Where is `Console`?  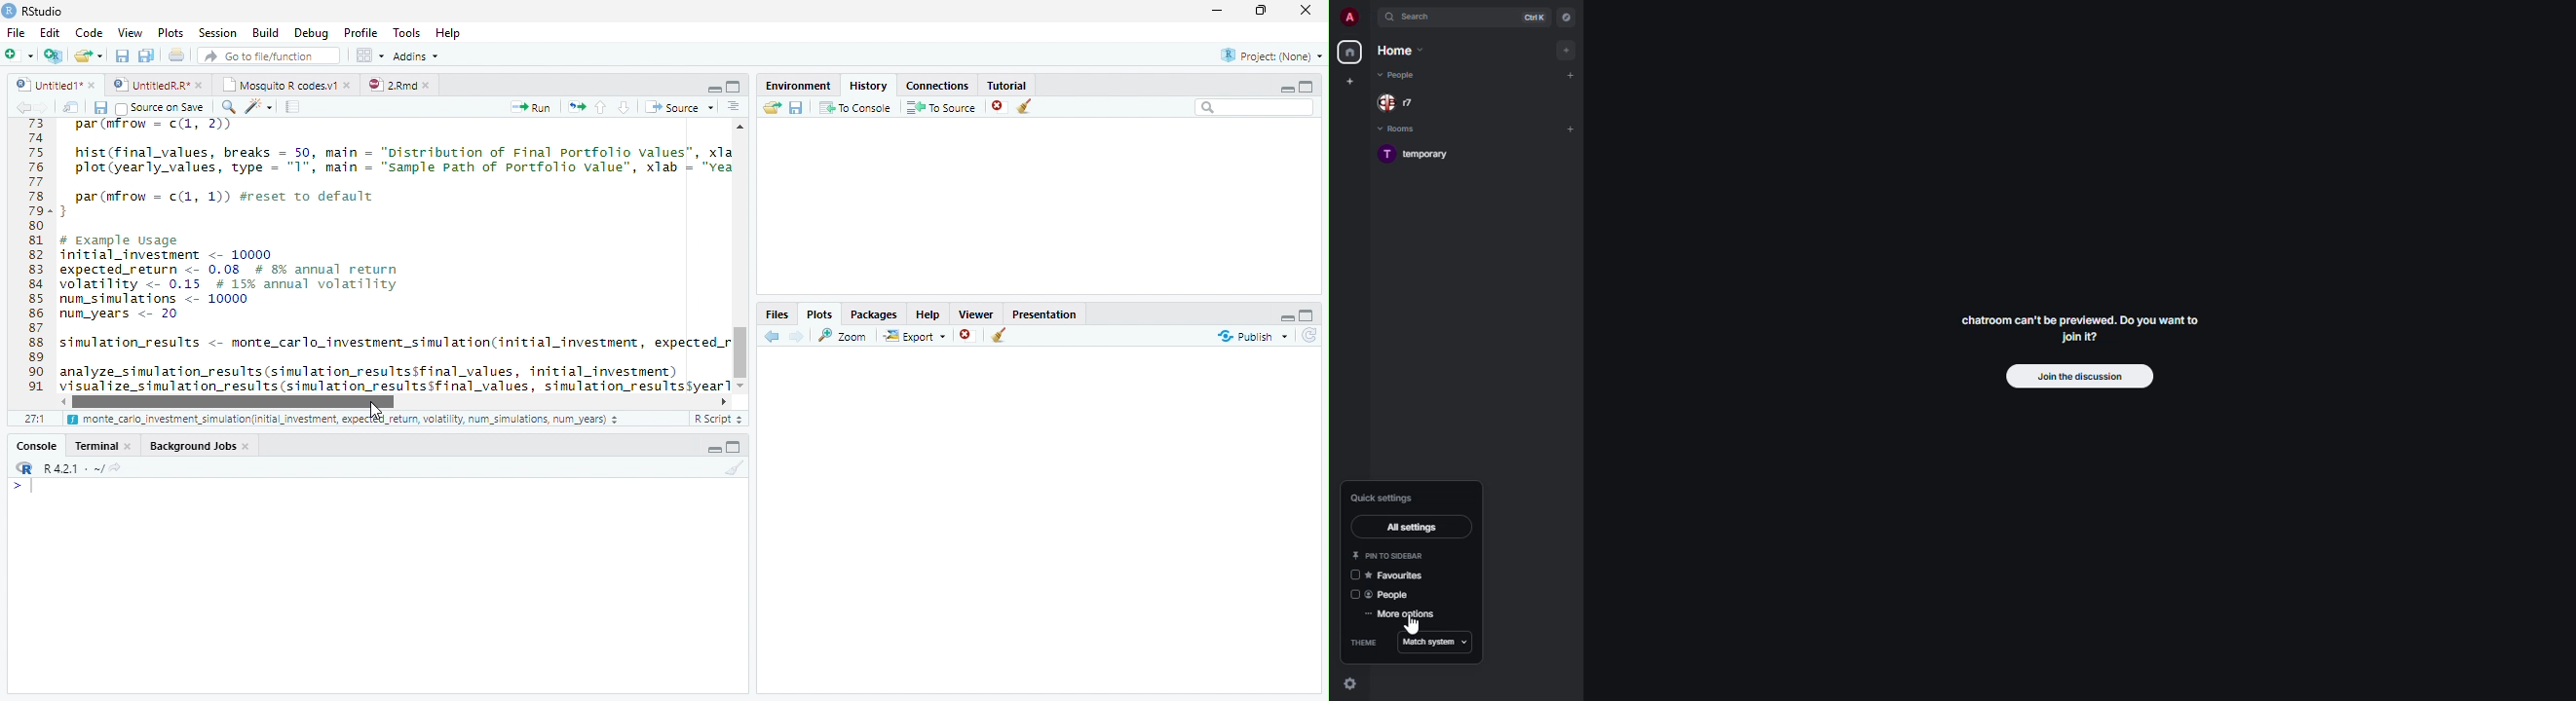
Console is located at coordinates (37, 445).